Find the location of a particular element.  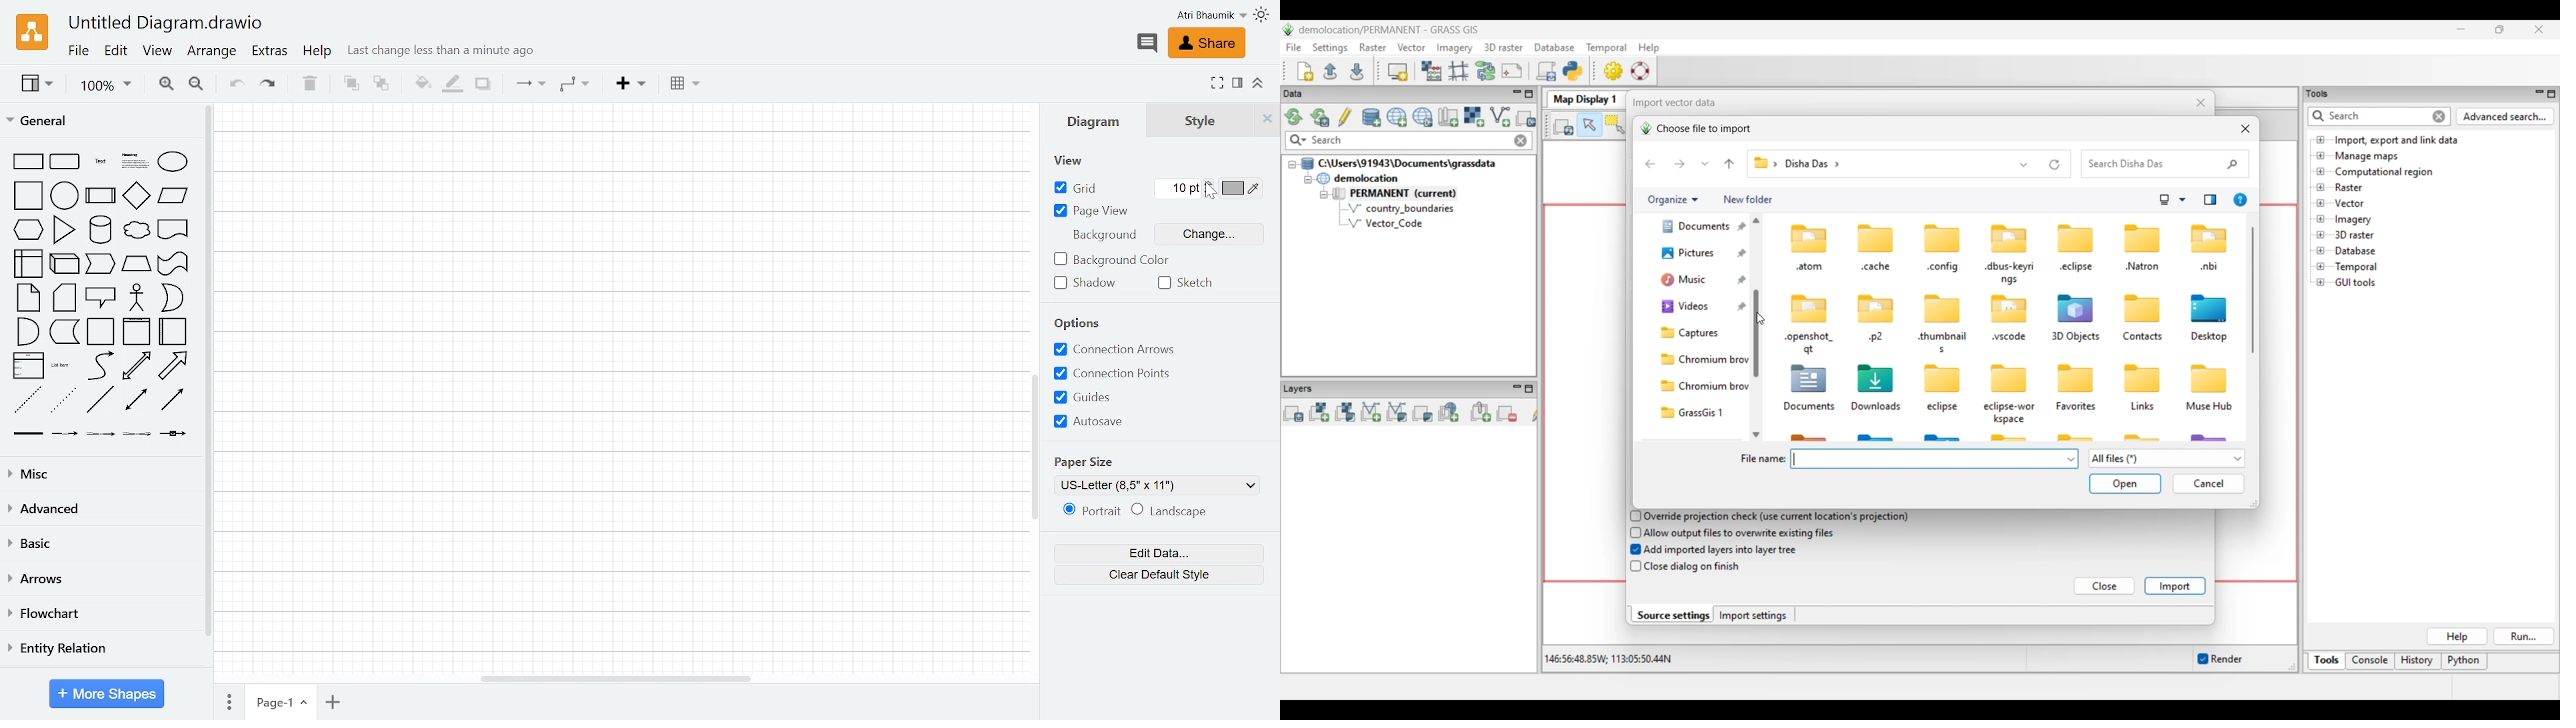

Style is located at coordinates (1198, 123).